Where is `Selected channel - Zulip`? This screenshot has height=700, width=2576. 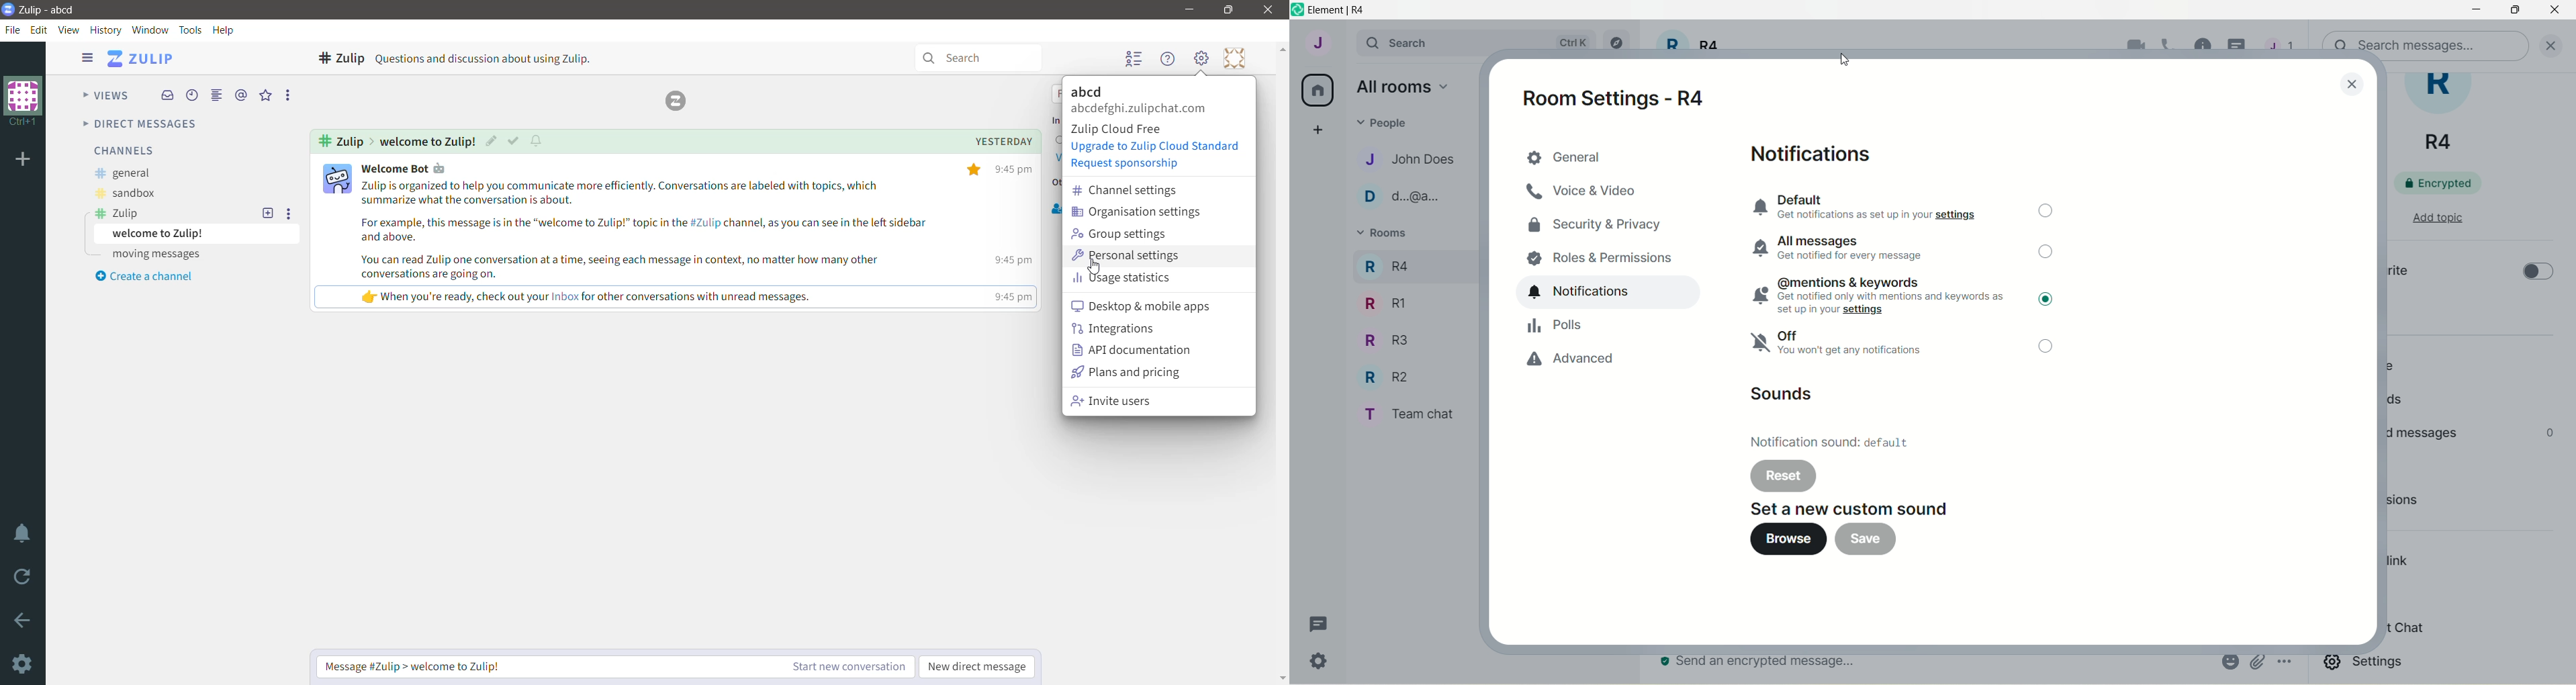
Selected channel - Zulip is located at coordinates (340, 57).